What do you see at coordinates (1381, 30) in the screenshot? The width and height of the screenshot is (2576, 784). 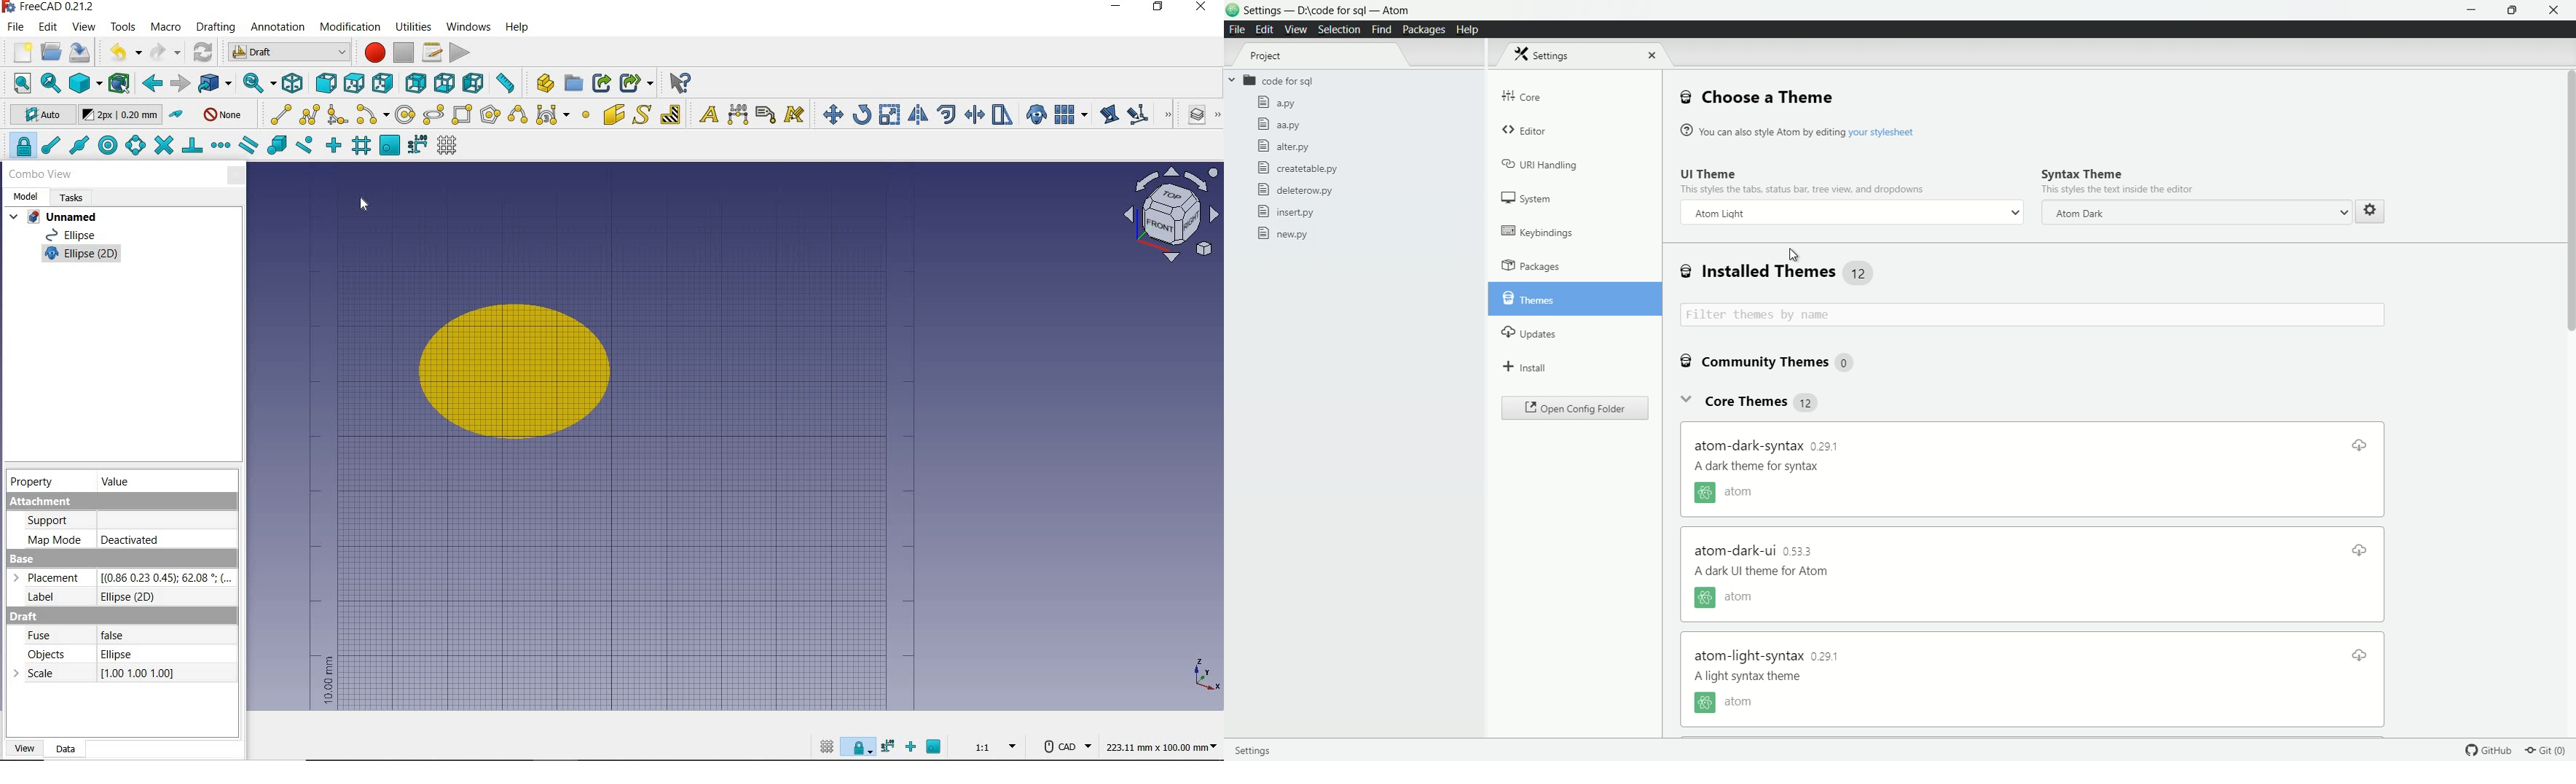 I see `find menu` at bounding box center [1381, 30].